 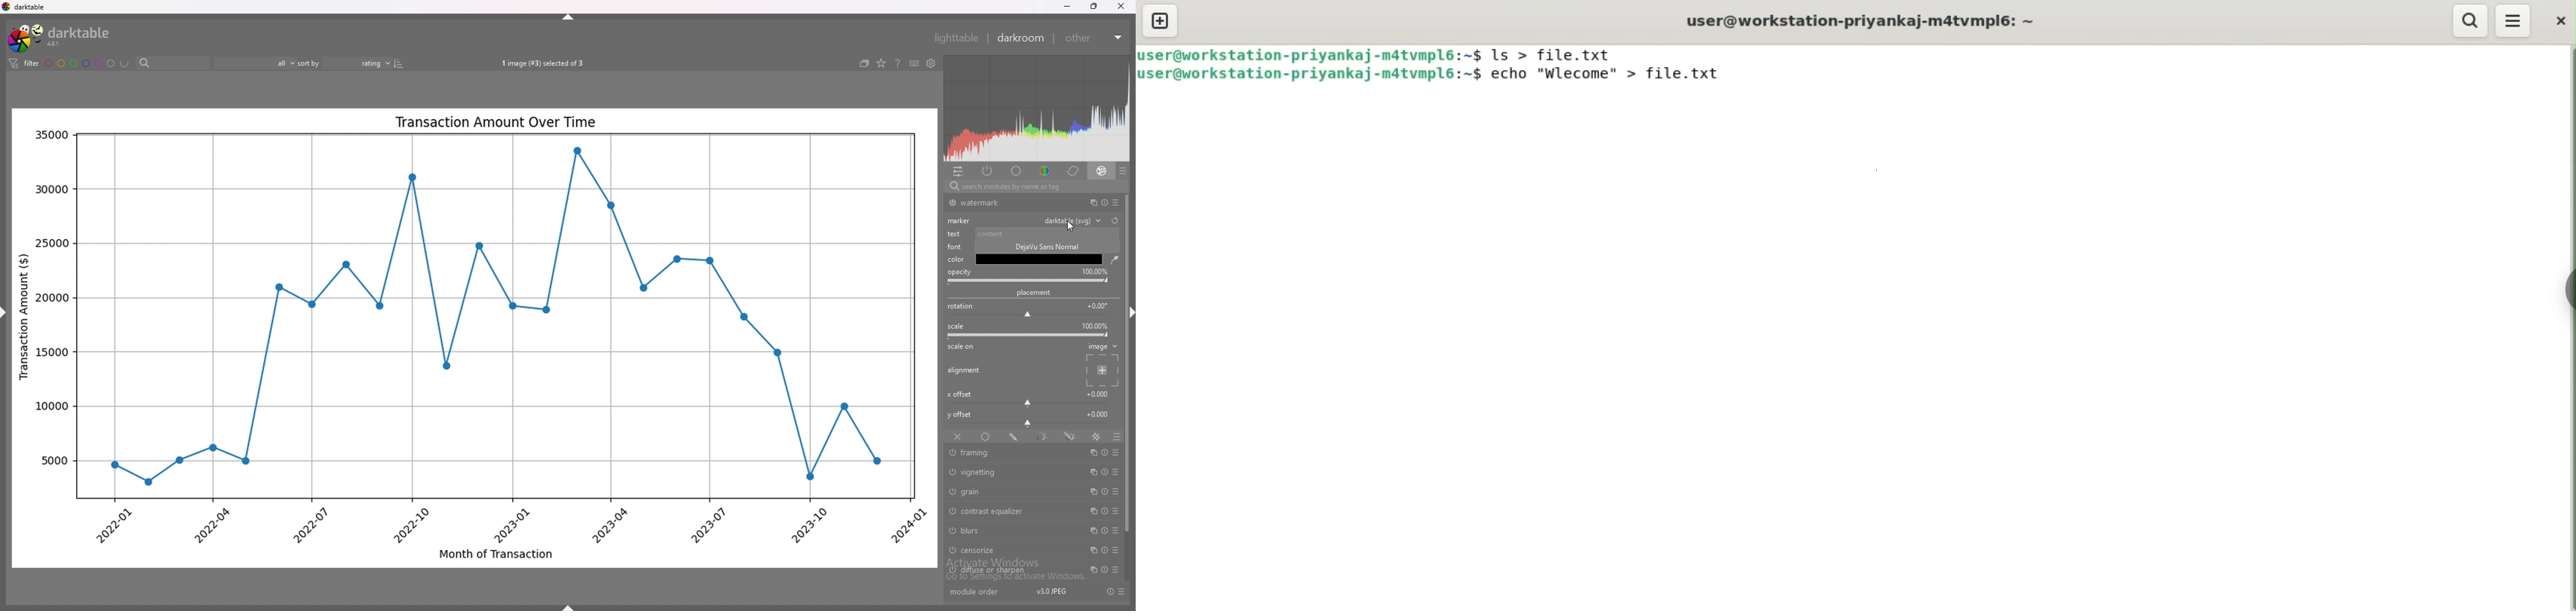 I want to click on opacity bar, so click(x=1029, y=281).